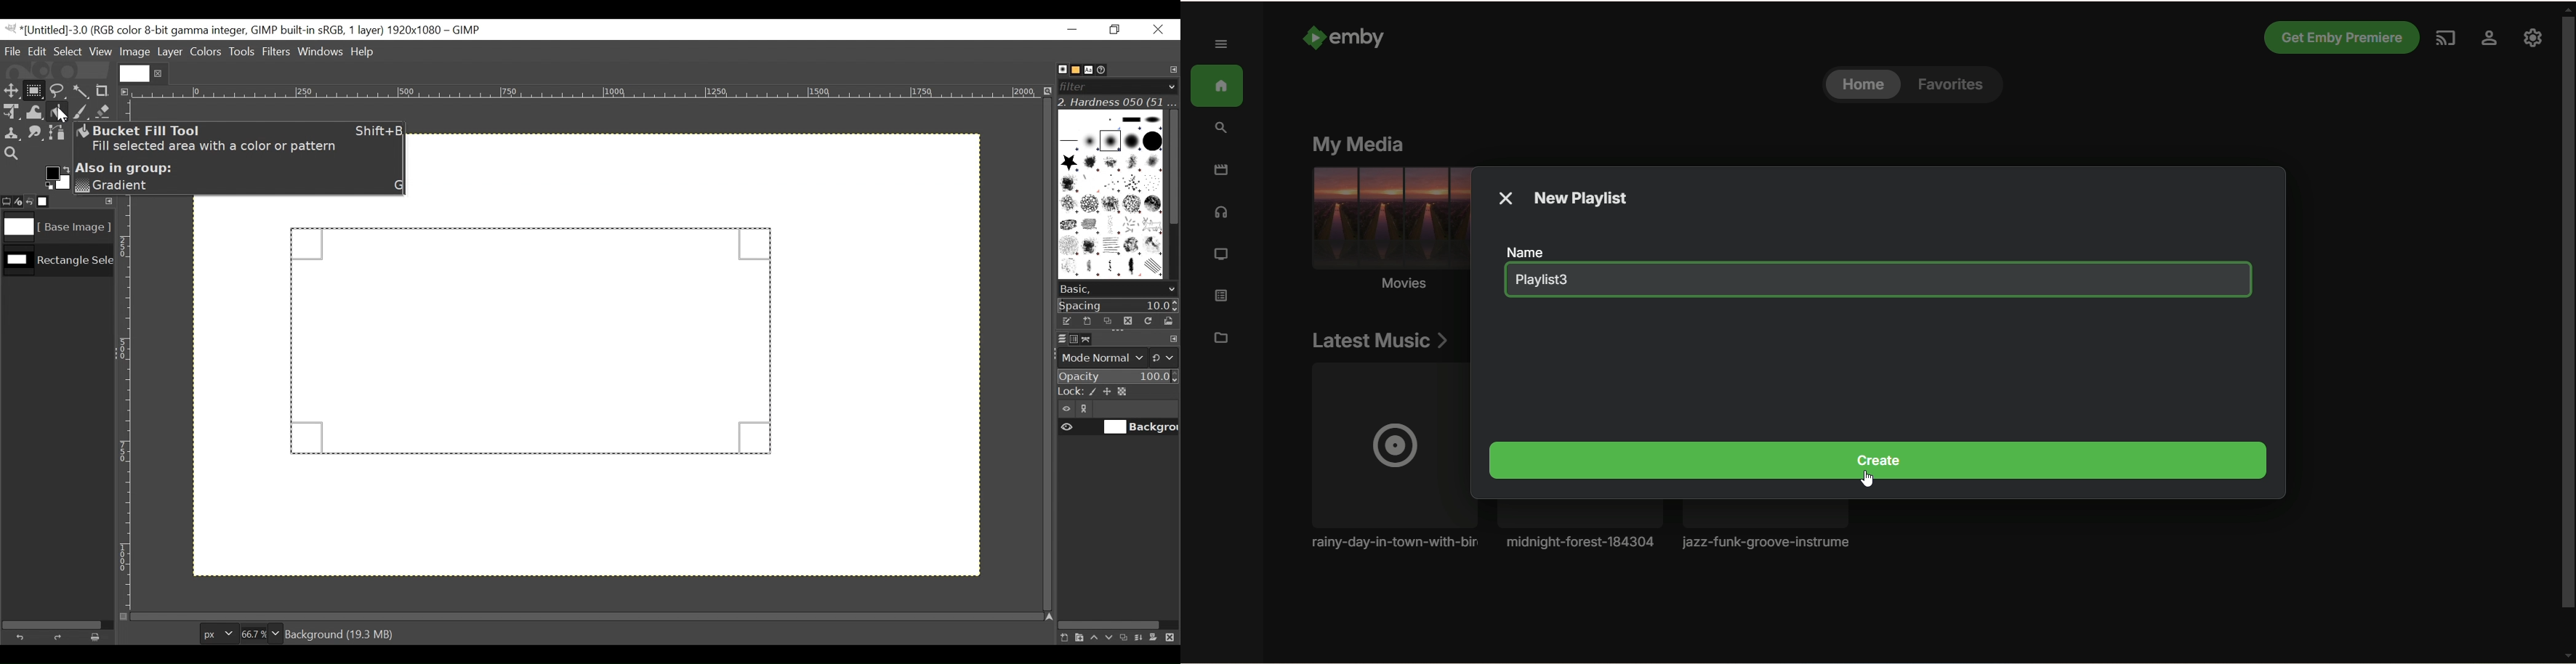 Image resolution: width=2576 pixels, height=672 pixels. What do you see at coordinates (1142, 637) in the screenshot?
I see `merge the layer` at bounding box center [1142, 637].